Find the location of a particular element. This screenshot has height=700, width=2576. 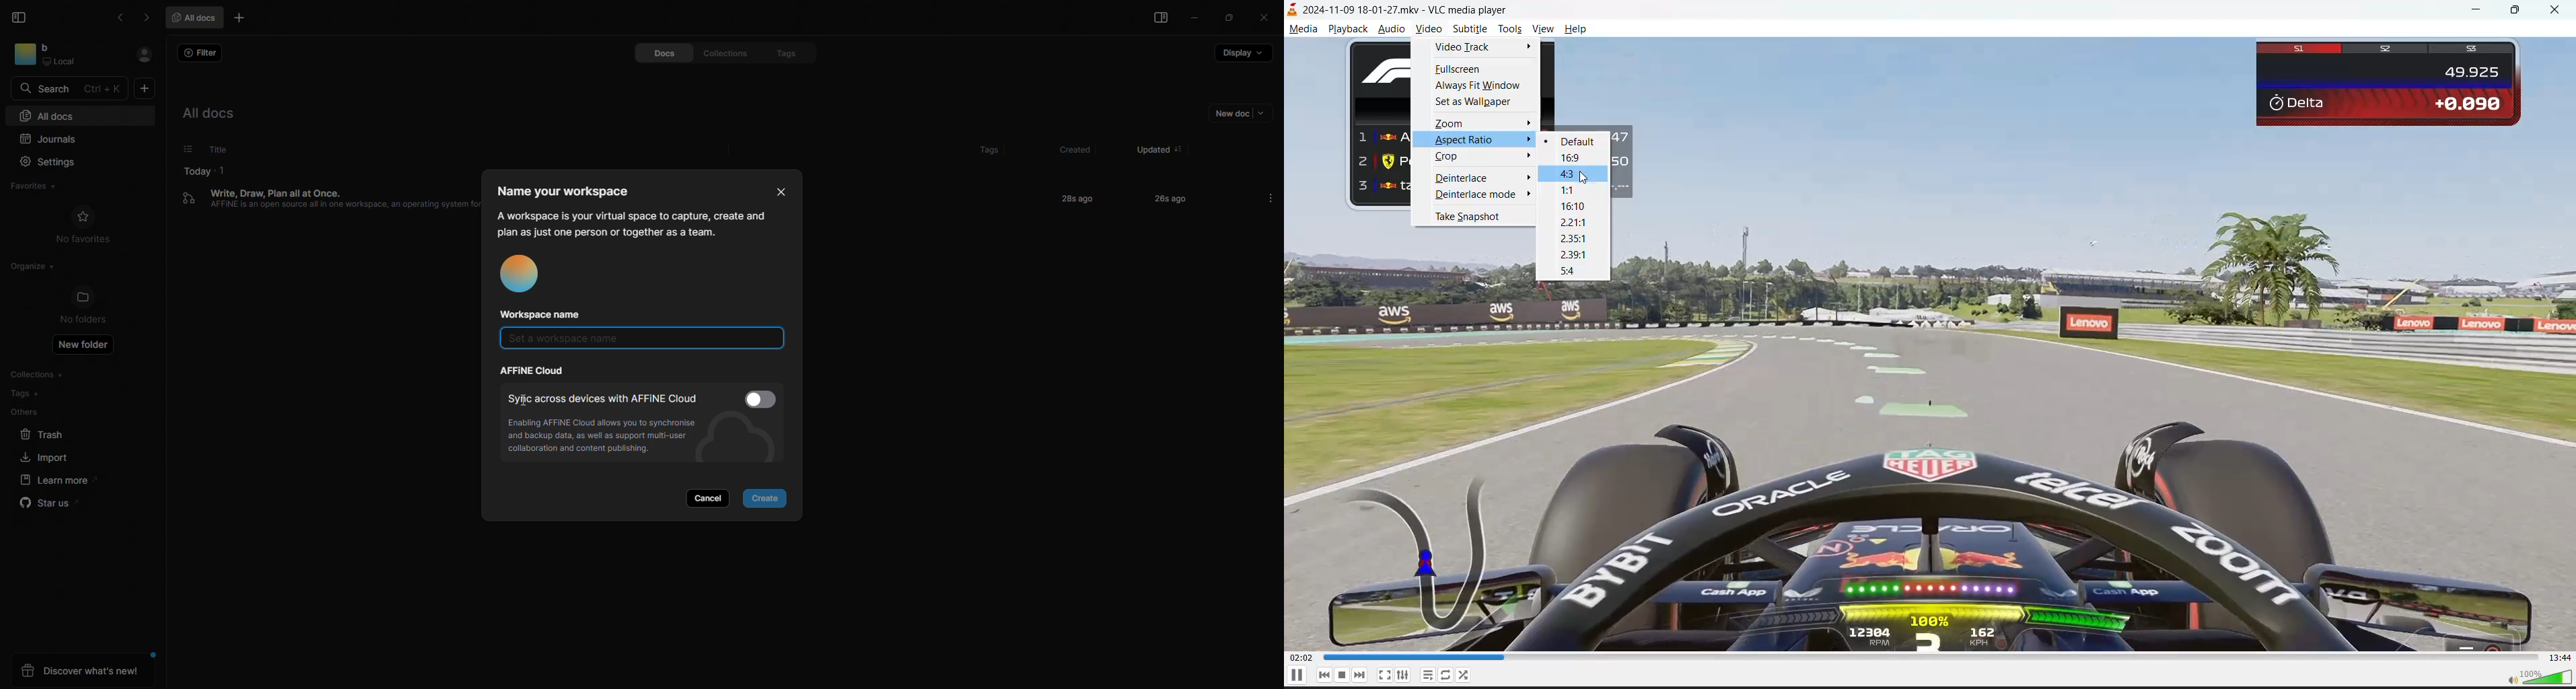

default is located at coordinates (1577, 141).